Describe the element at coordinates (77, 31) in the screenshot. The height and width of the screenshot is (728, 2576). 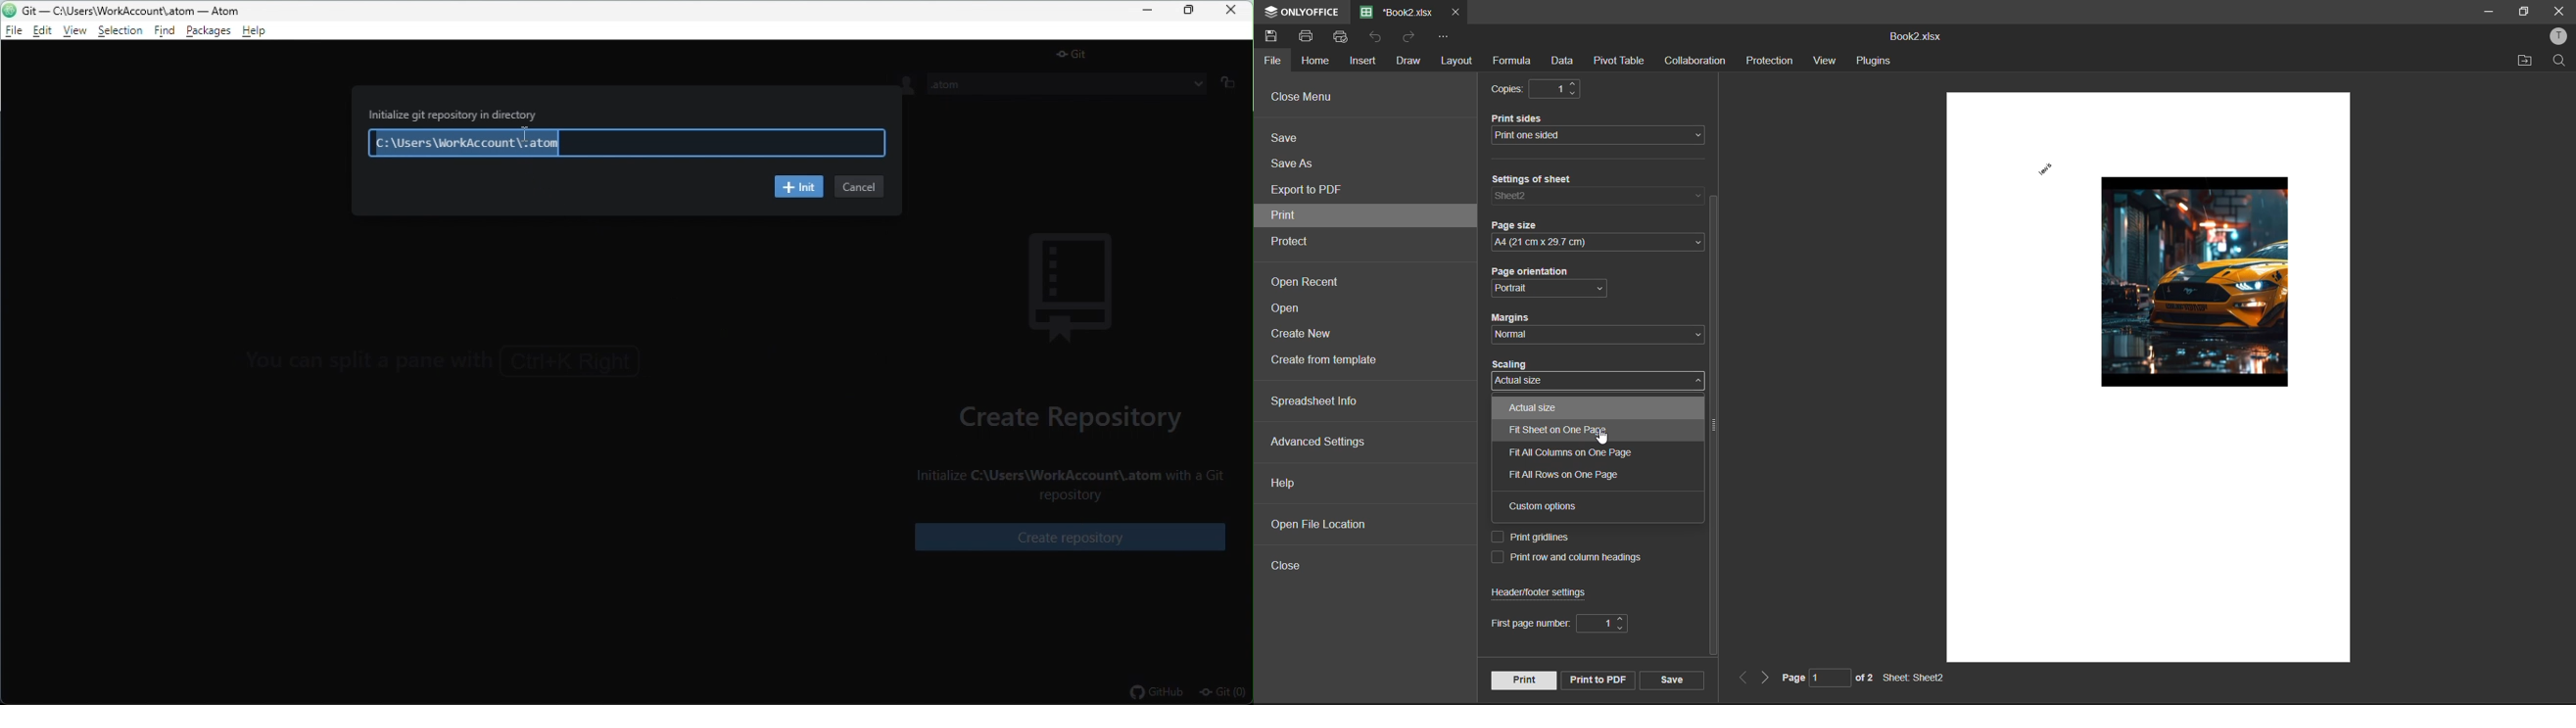
I see `view` at that location.